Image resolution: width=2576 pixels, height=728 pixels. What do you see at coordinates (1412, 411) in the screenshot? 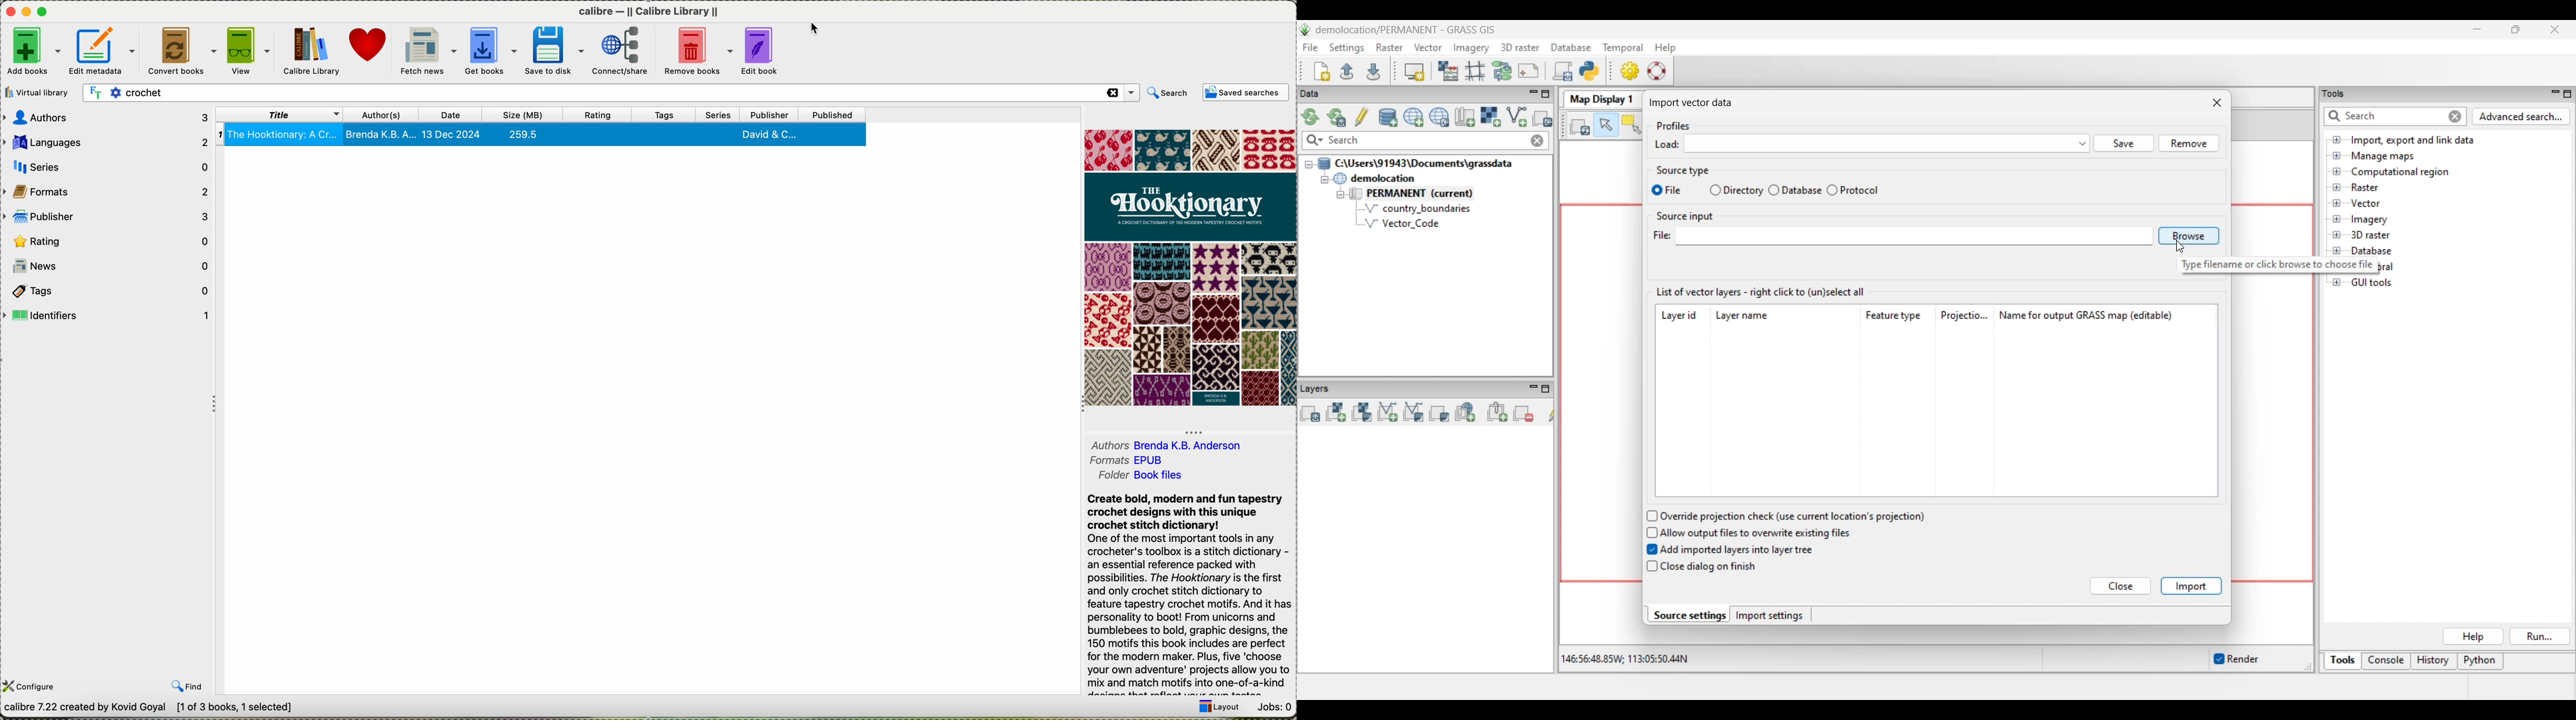
I see `Add various vector map layers` at bounding box center [1412, 411].